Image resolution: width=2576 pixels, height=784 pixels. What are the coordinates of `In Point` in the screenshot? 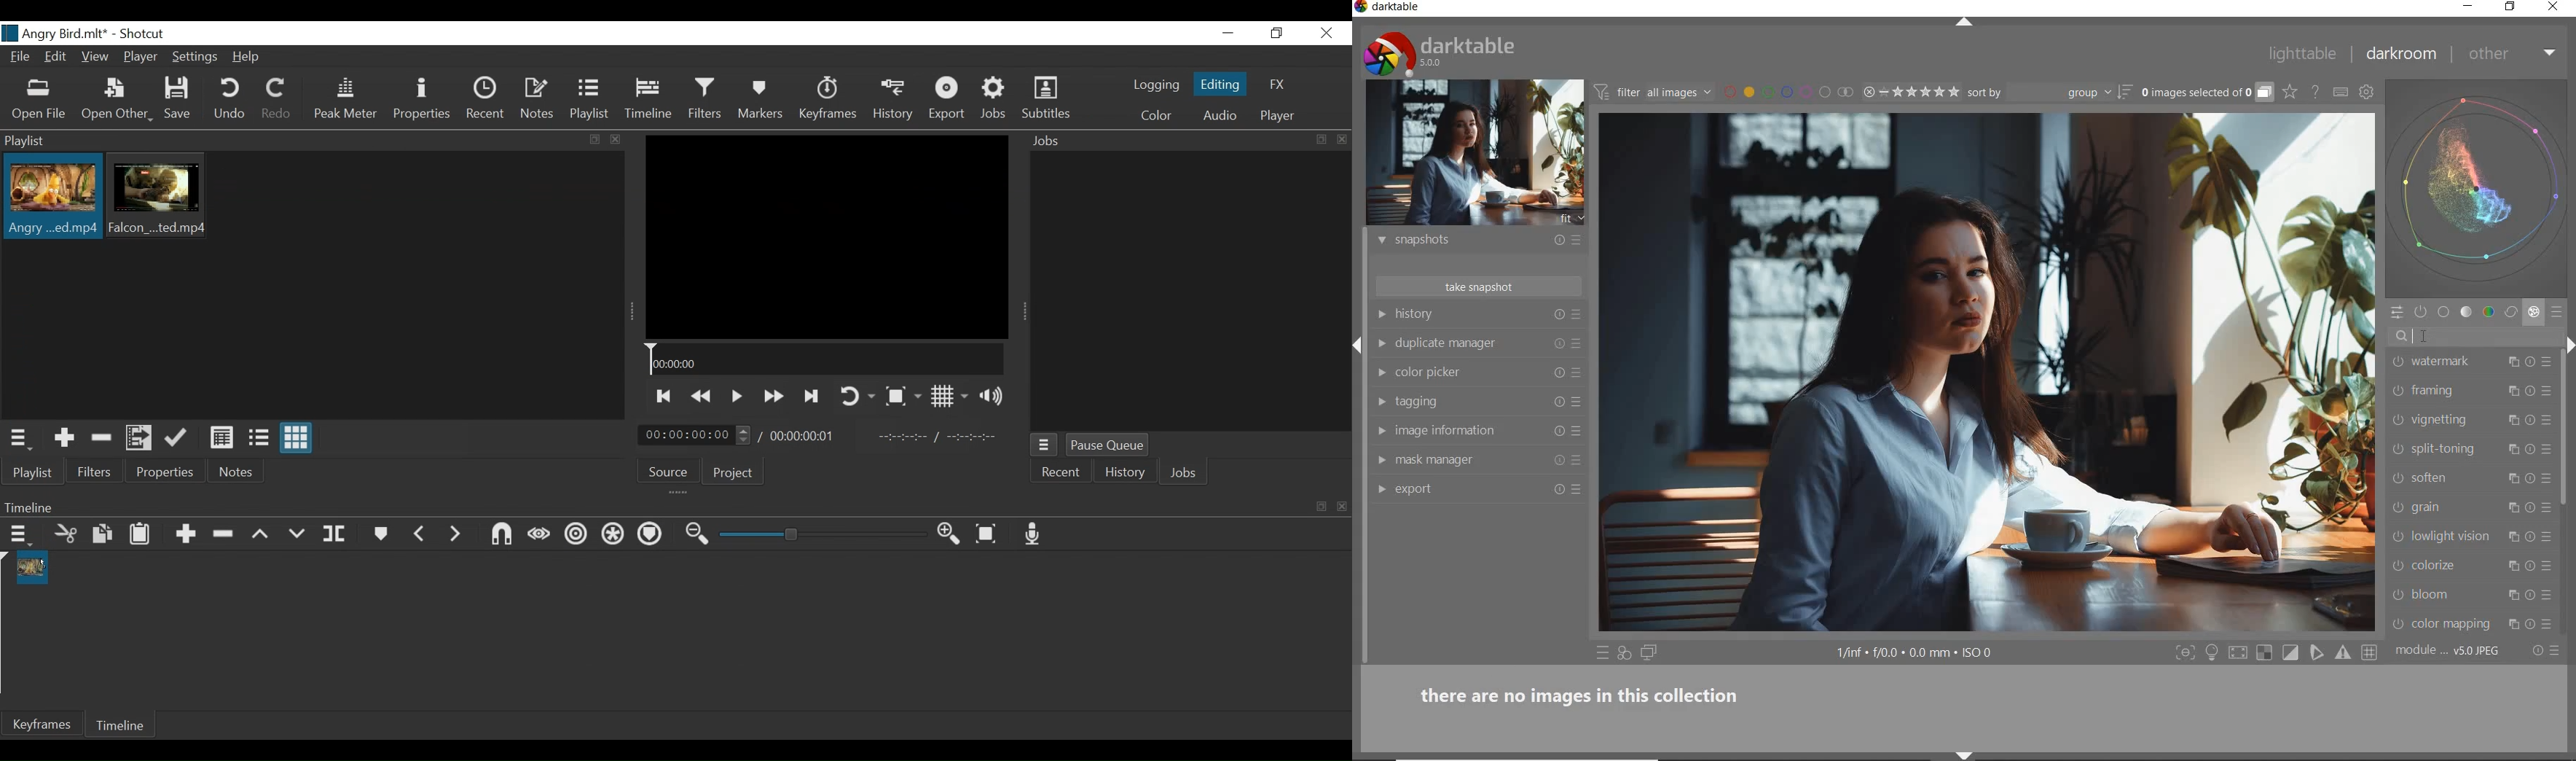 It's located at (939, 438).